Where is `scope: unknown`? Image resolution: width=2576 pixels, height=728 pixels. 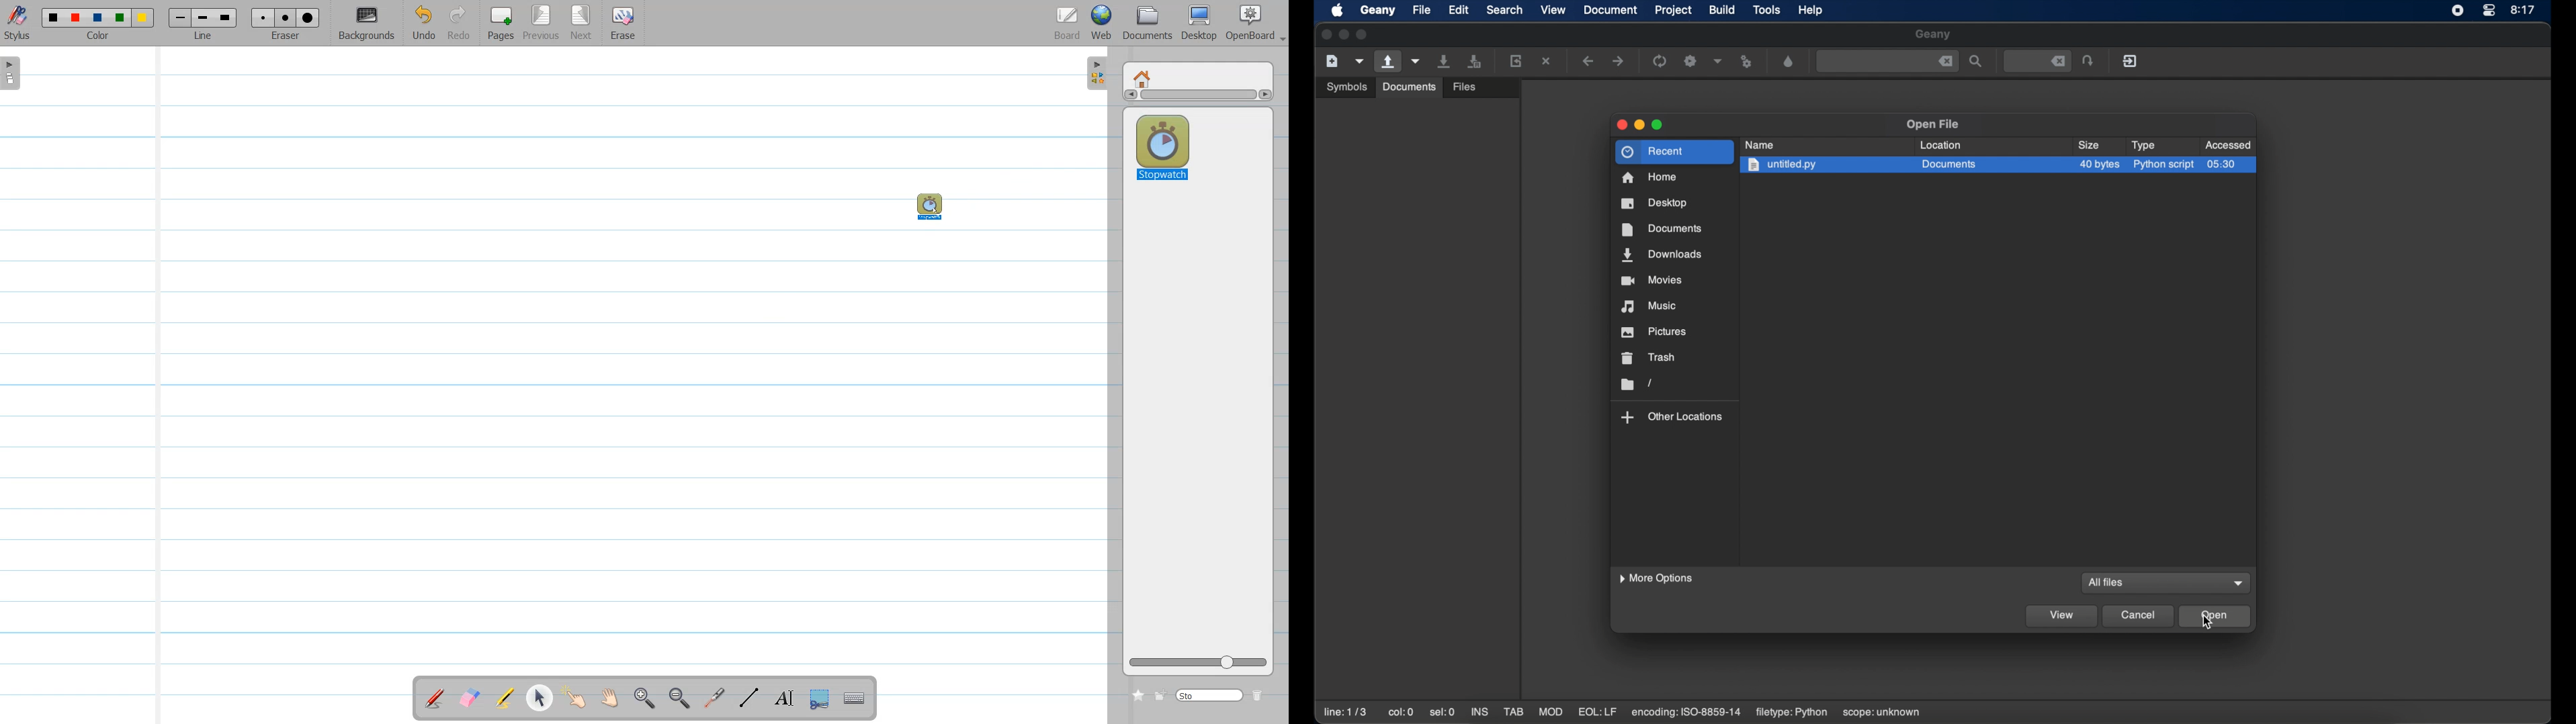 scope: unknown is located at coordinates (1884, 713).